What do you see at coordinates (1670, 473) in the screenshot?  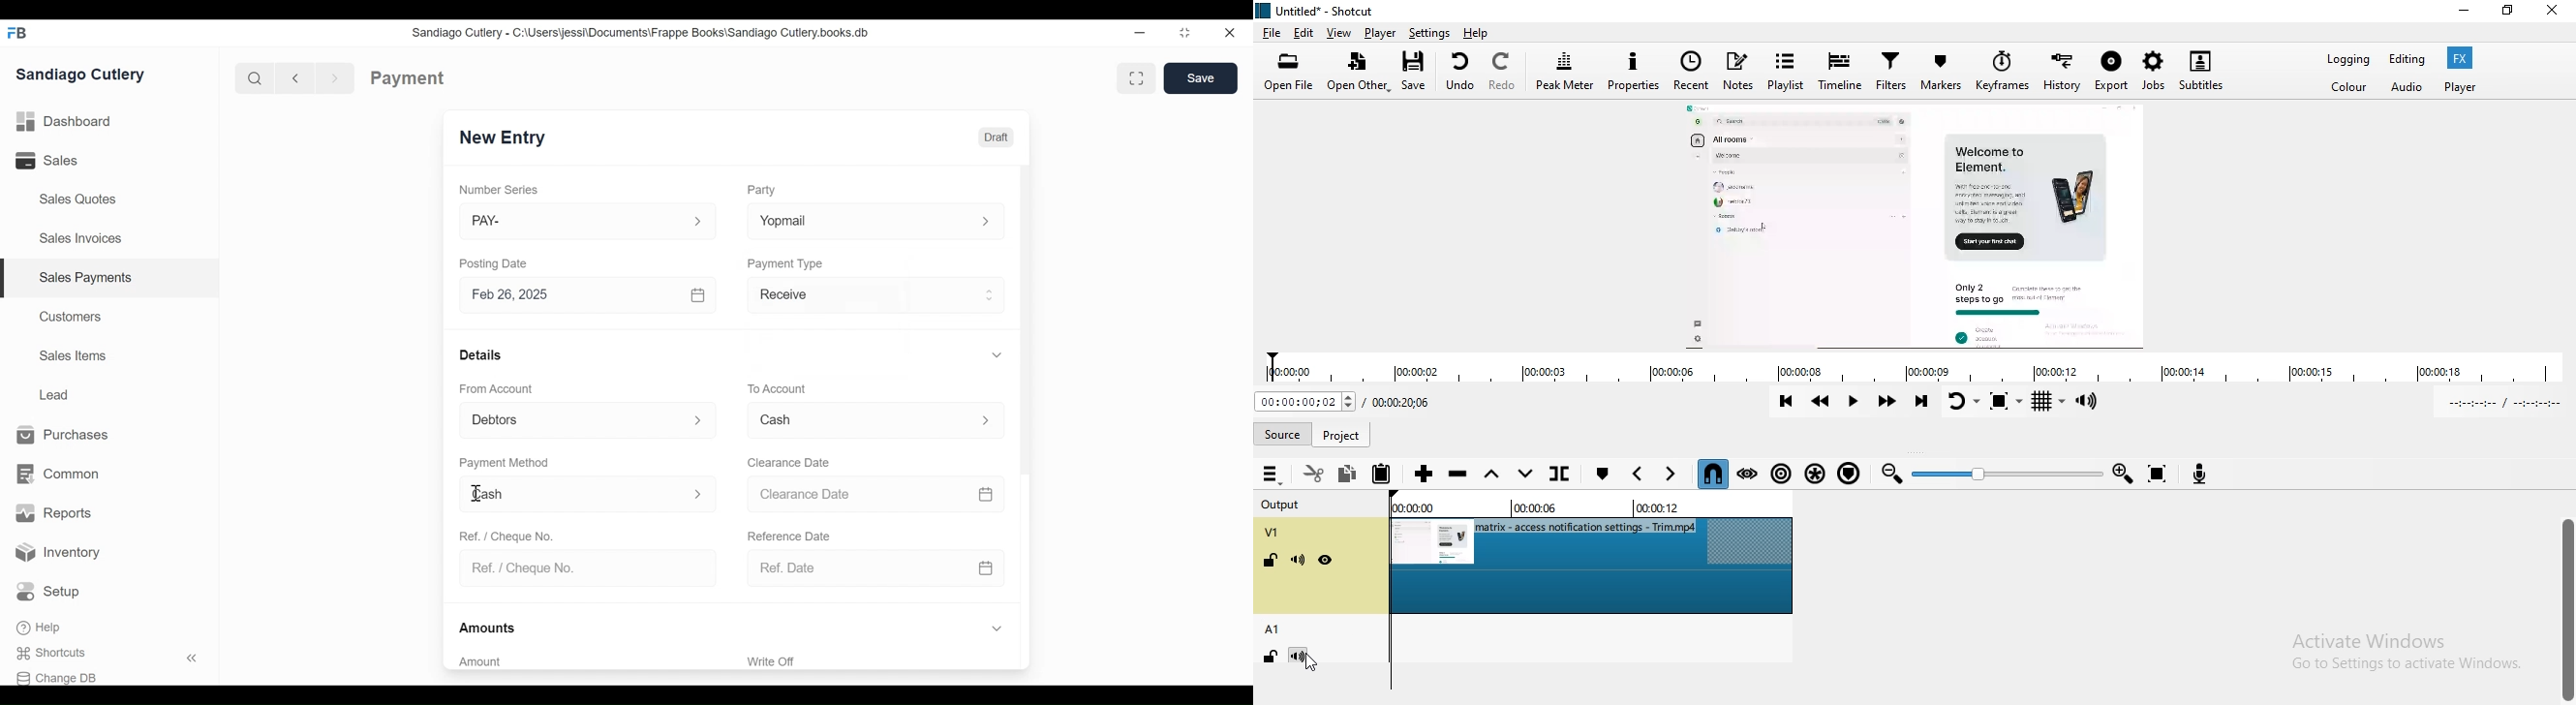 I see `Next marker` at bounding box center [1670, 473].